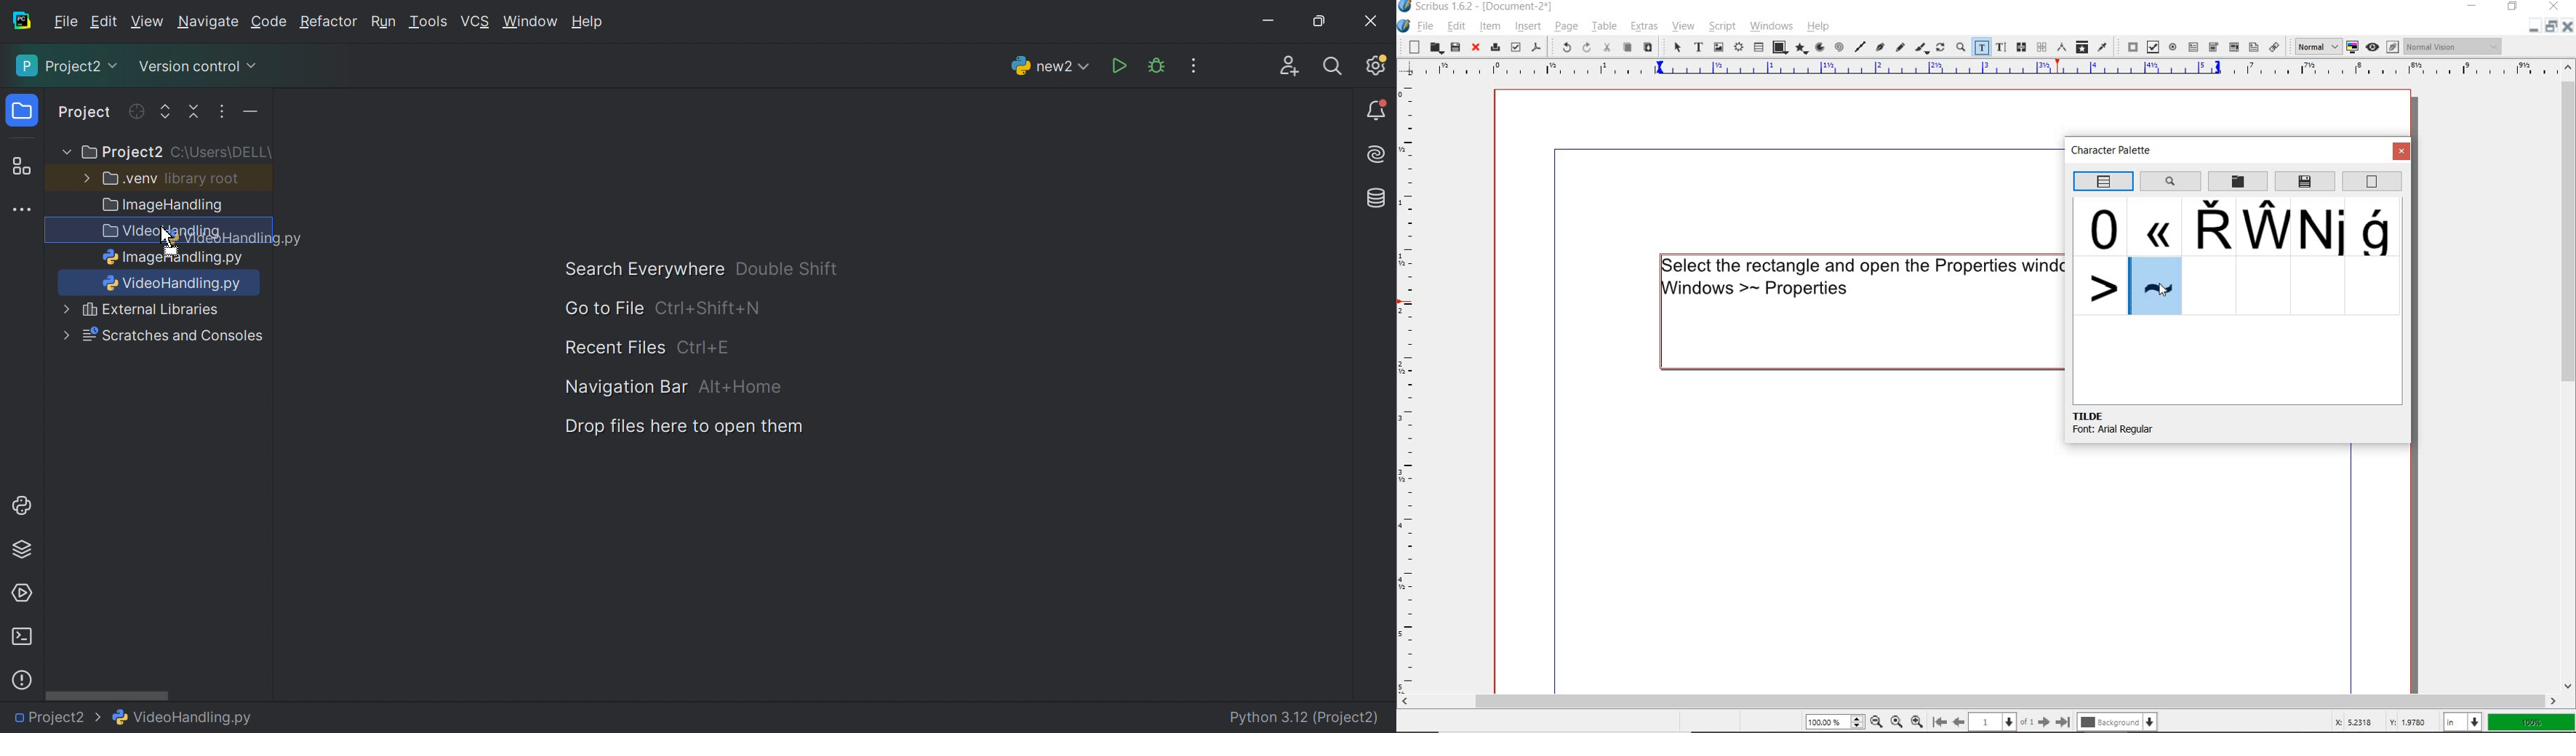  What do you see at coordinates (2061, 46) in the screenshot?
I see `measurements` at bounding box center [2061, 46].